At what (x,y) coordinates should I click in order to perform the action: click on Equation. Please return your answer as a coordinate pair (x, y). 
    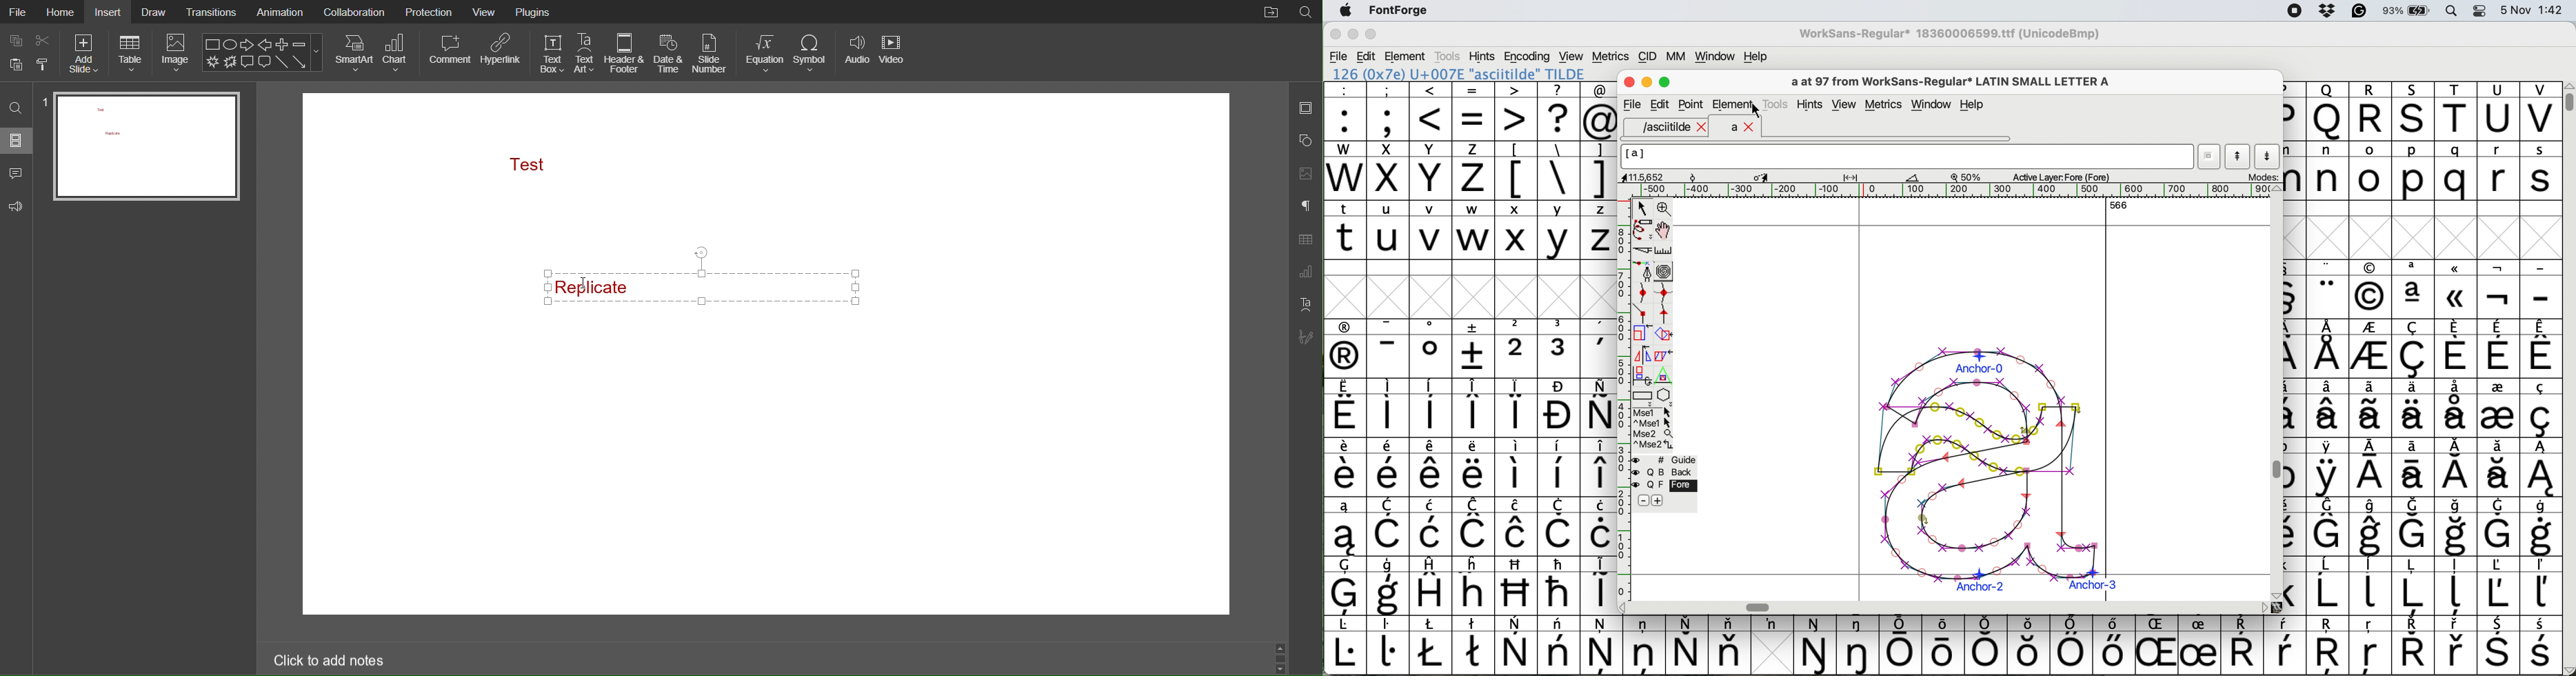
    Looking at the image, I should click on (765, 54).